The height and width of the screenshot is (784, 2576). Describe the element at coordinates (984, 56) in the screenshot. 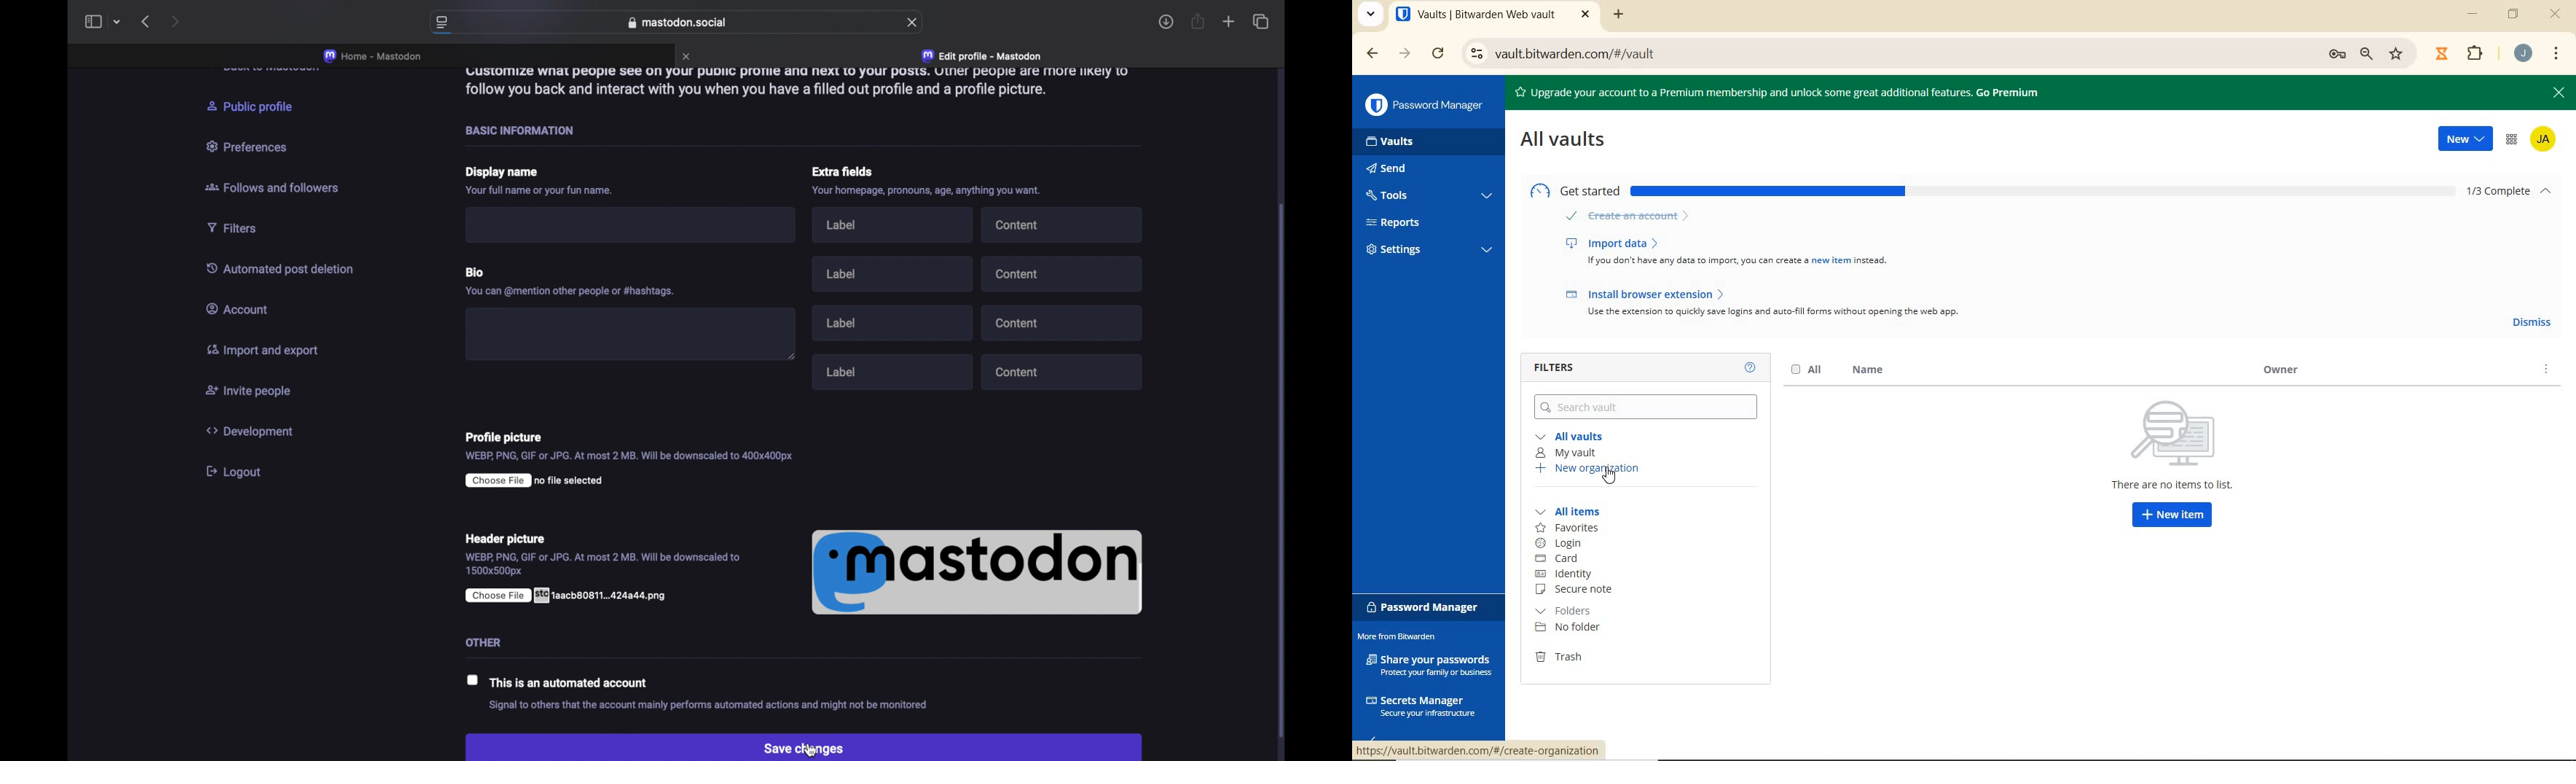

I see `edit profile - mastodon` at that location.